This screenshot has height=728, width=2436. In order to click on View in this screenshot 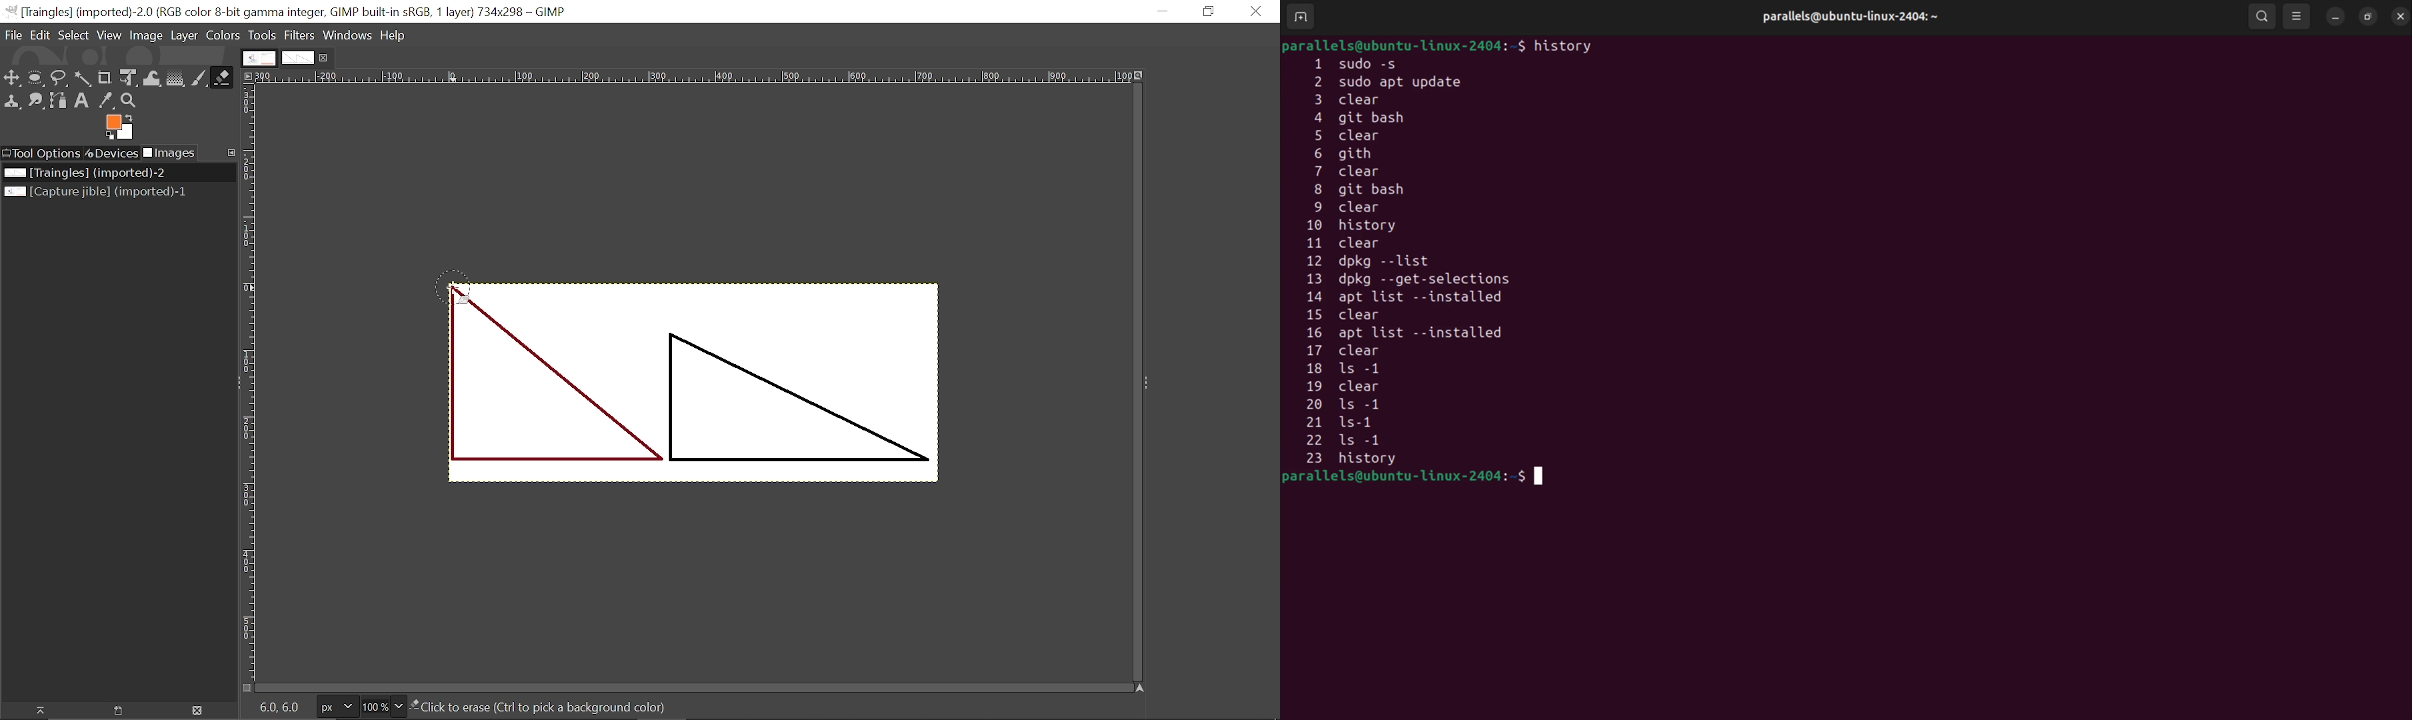, I will do `click(108, 35)`.